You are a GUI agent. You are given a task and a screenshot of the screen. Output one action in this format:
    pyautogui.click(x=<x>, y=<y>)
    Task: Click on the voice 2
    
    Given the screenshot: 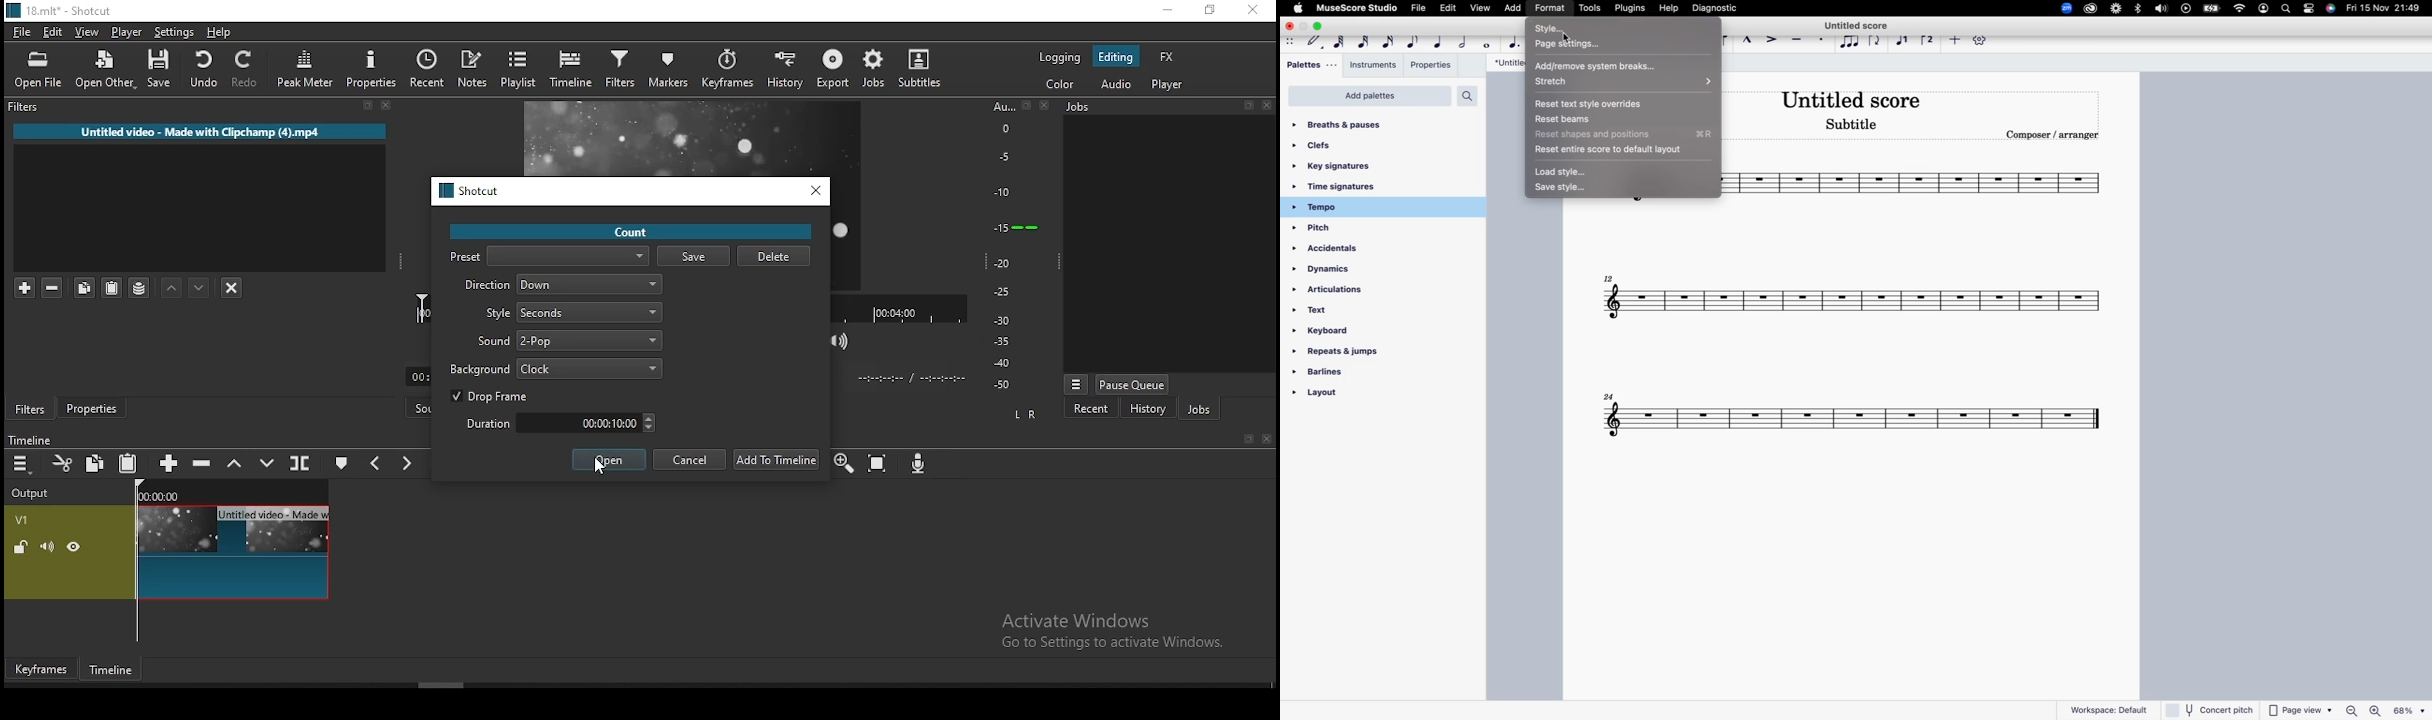 What is the action you would take?
    pyautogui.click(x=1929, y=40)
    